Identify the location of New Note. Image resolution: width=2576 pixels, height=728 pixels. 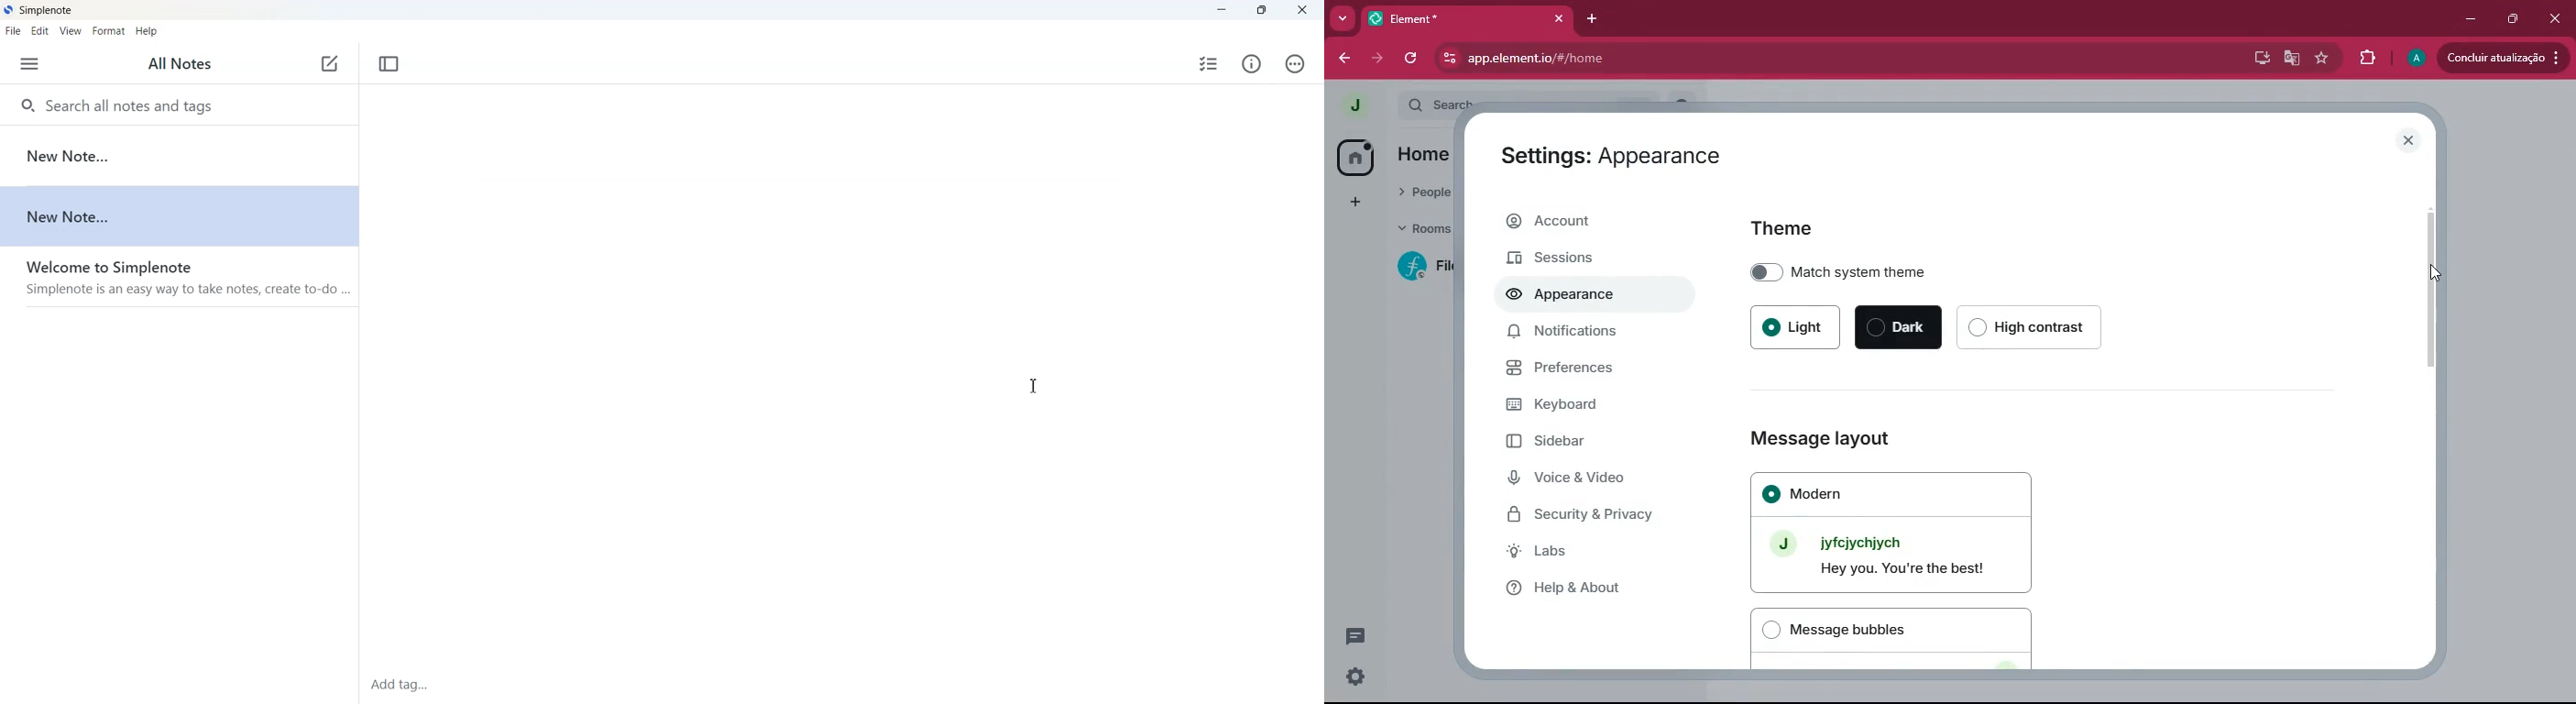
(179, 156).